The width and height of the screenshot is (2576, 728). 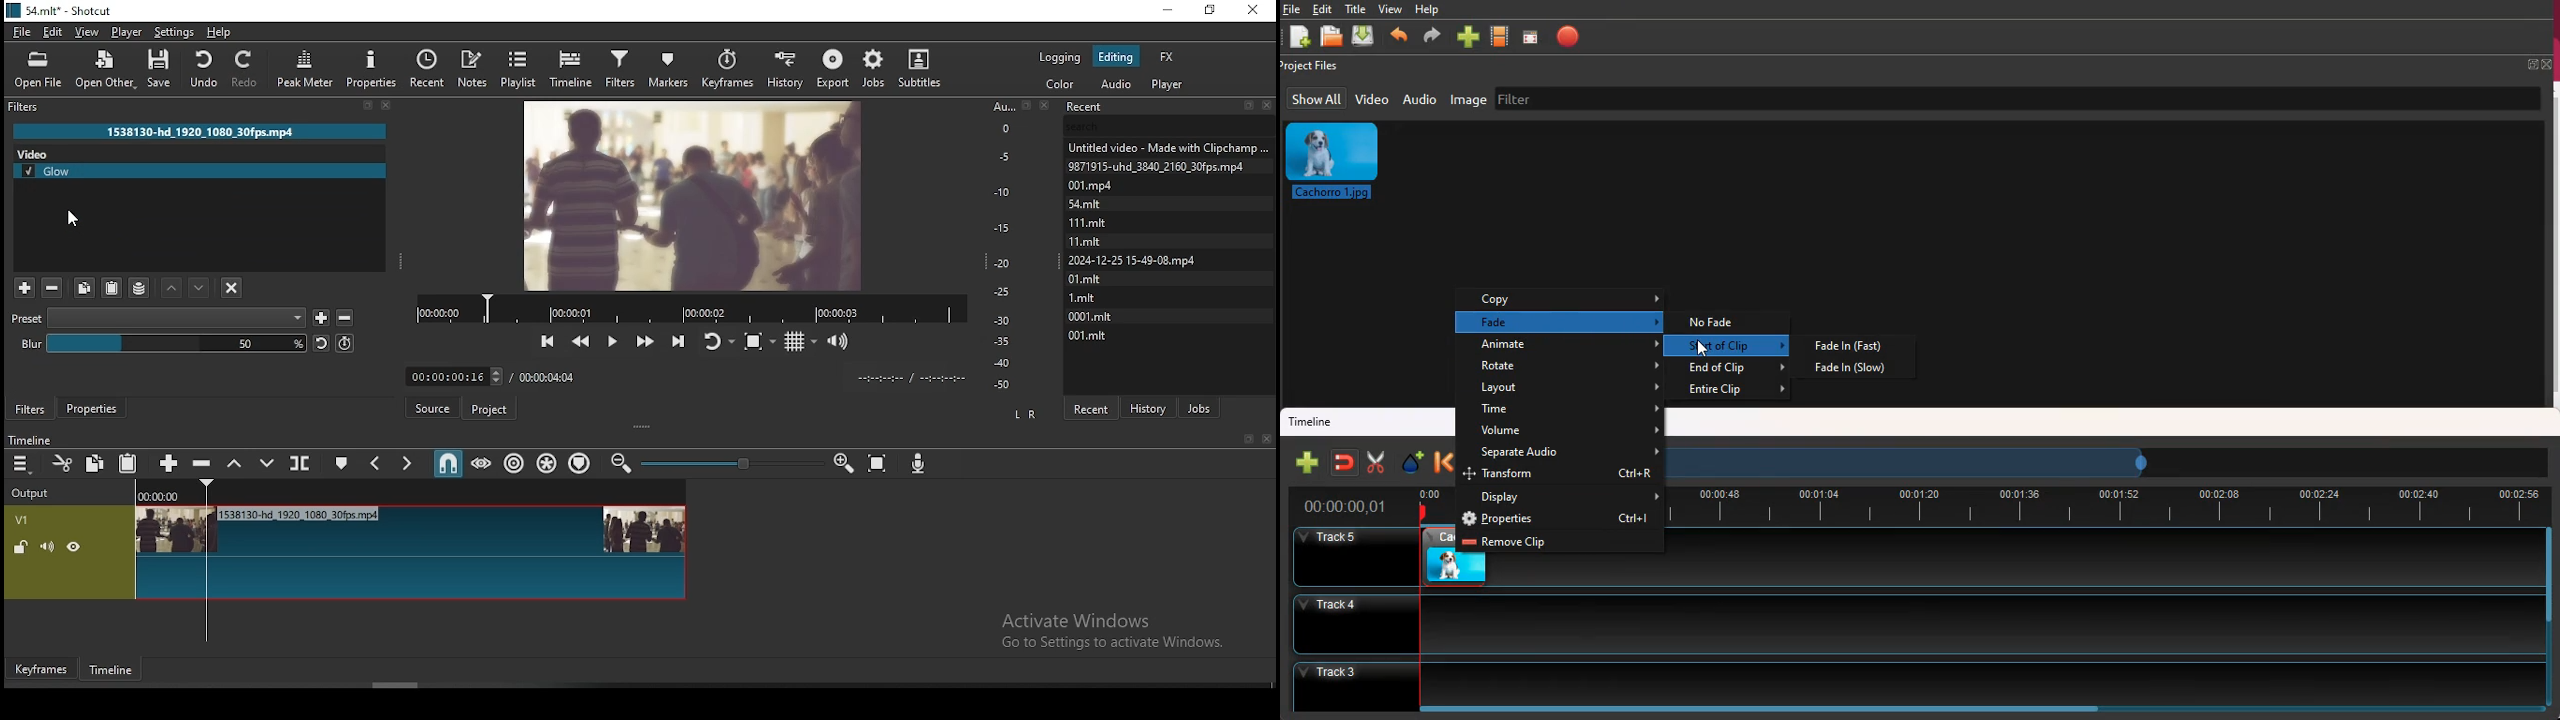 What do you see at coordinates (879, 464) in the screenshot?
I see `zoom timeline to fit` at bounding box center [879, 464].